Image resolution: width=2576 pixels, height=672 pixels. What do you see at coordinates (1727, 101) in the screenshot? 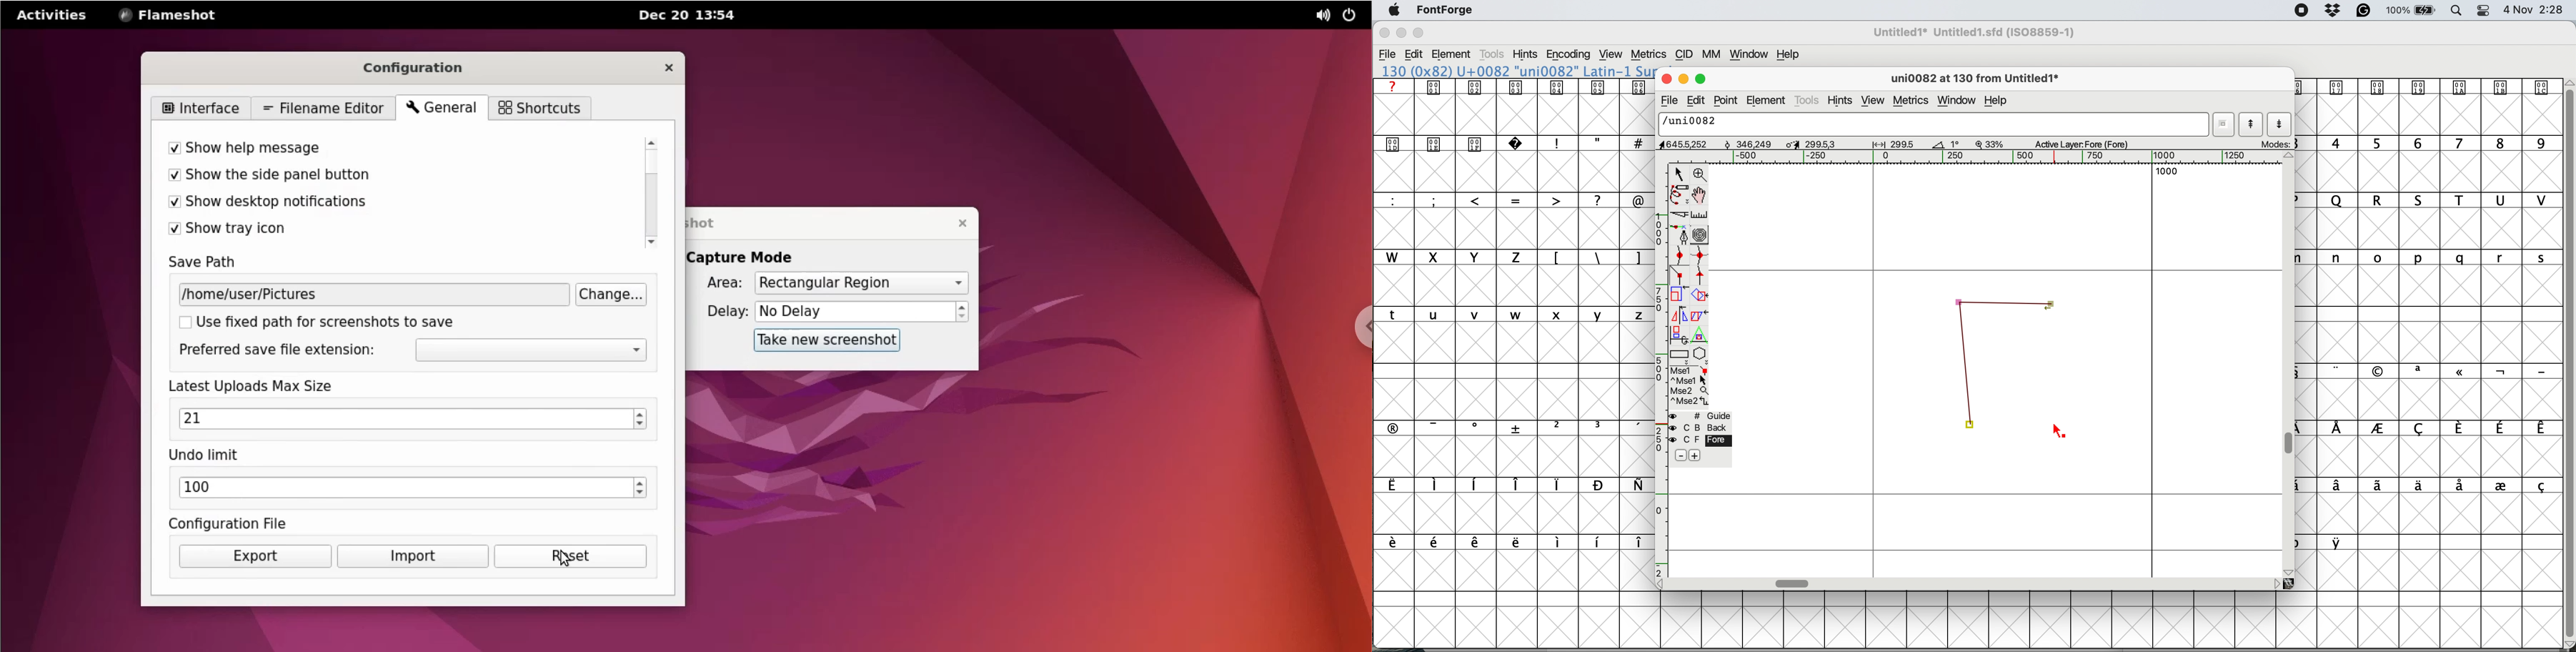
I see `point` at bounding box center [1727, 101].